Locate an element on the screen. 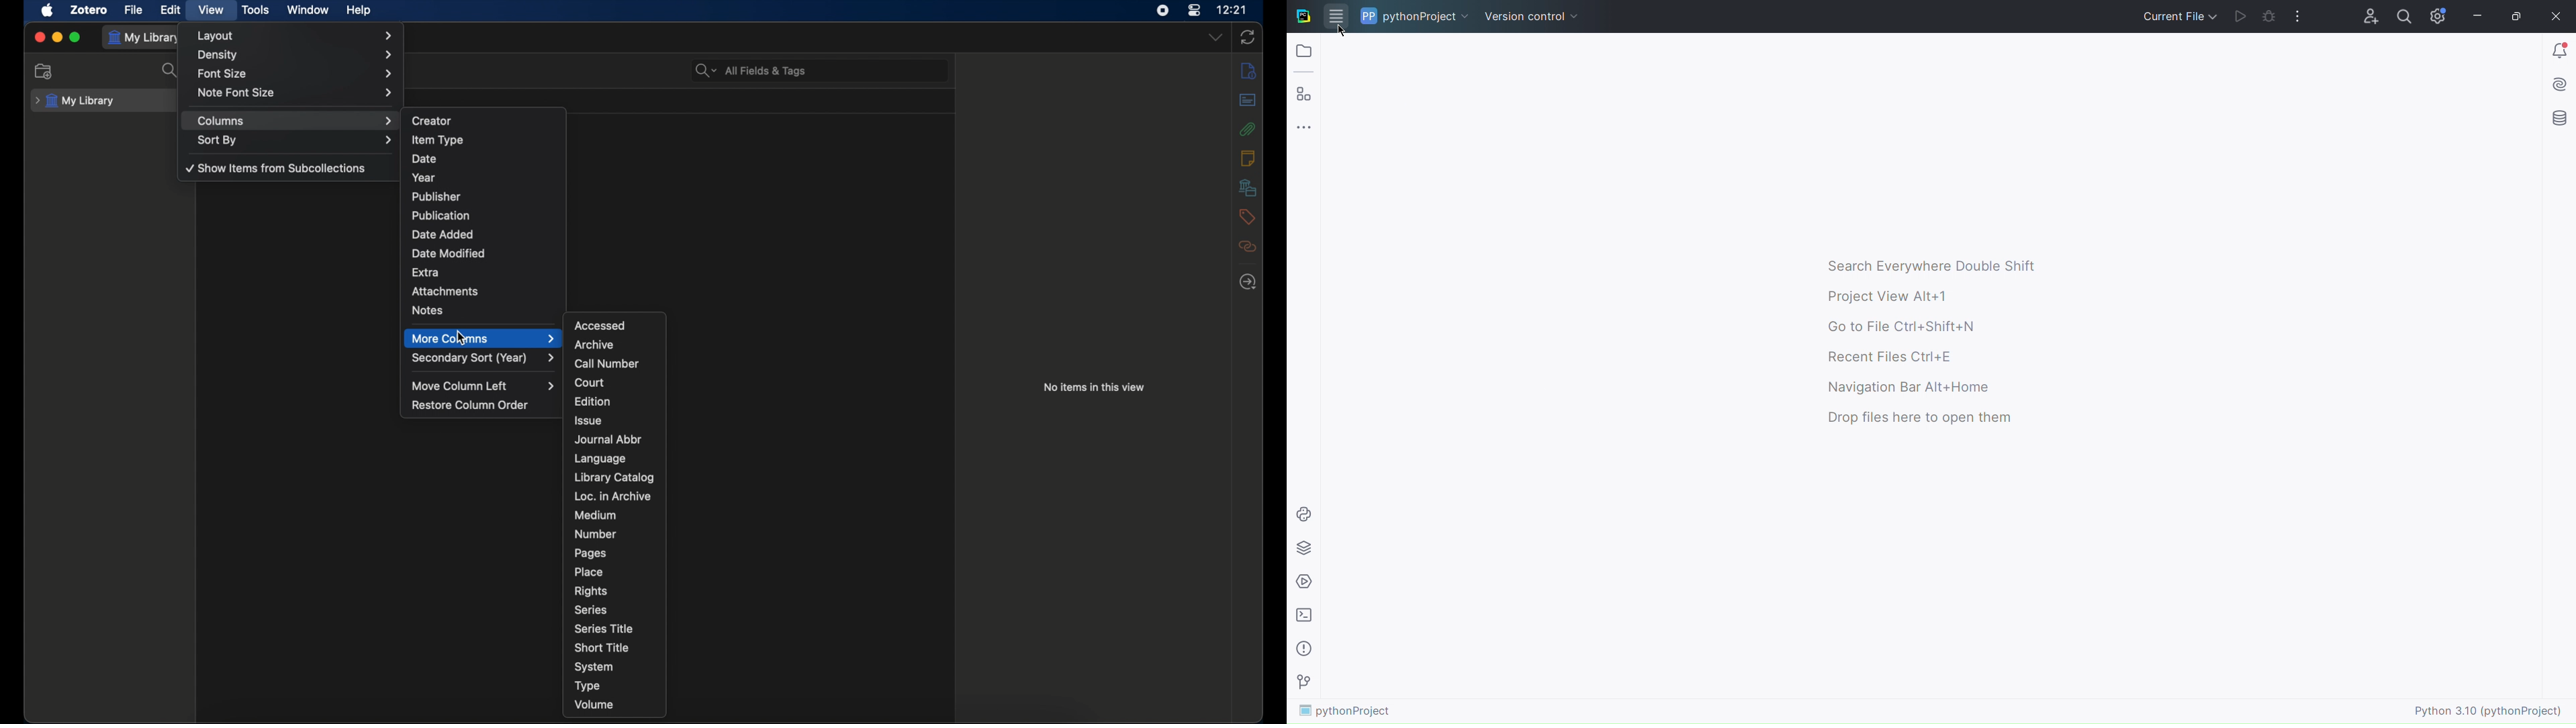  density is located at coordinates (296, 55).